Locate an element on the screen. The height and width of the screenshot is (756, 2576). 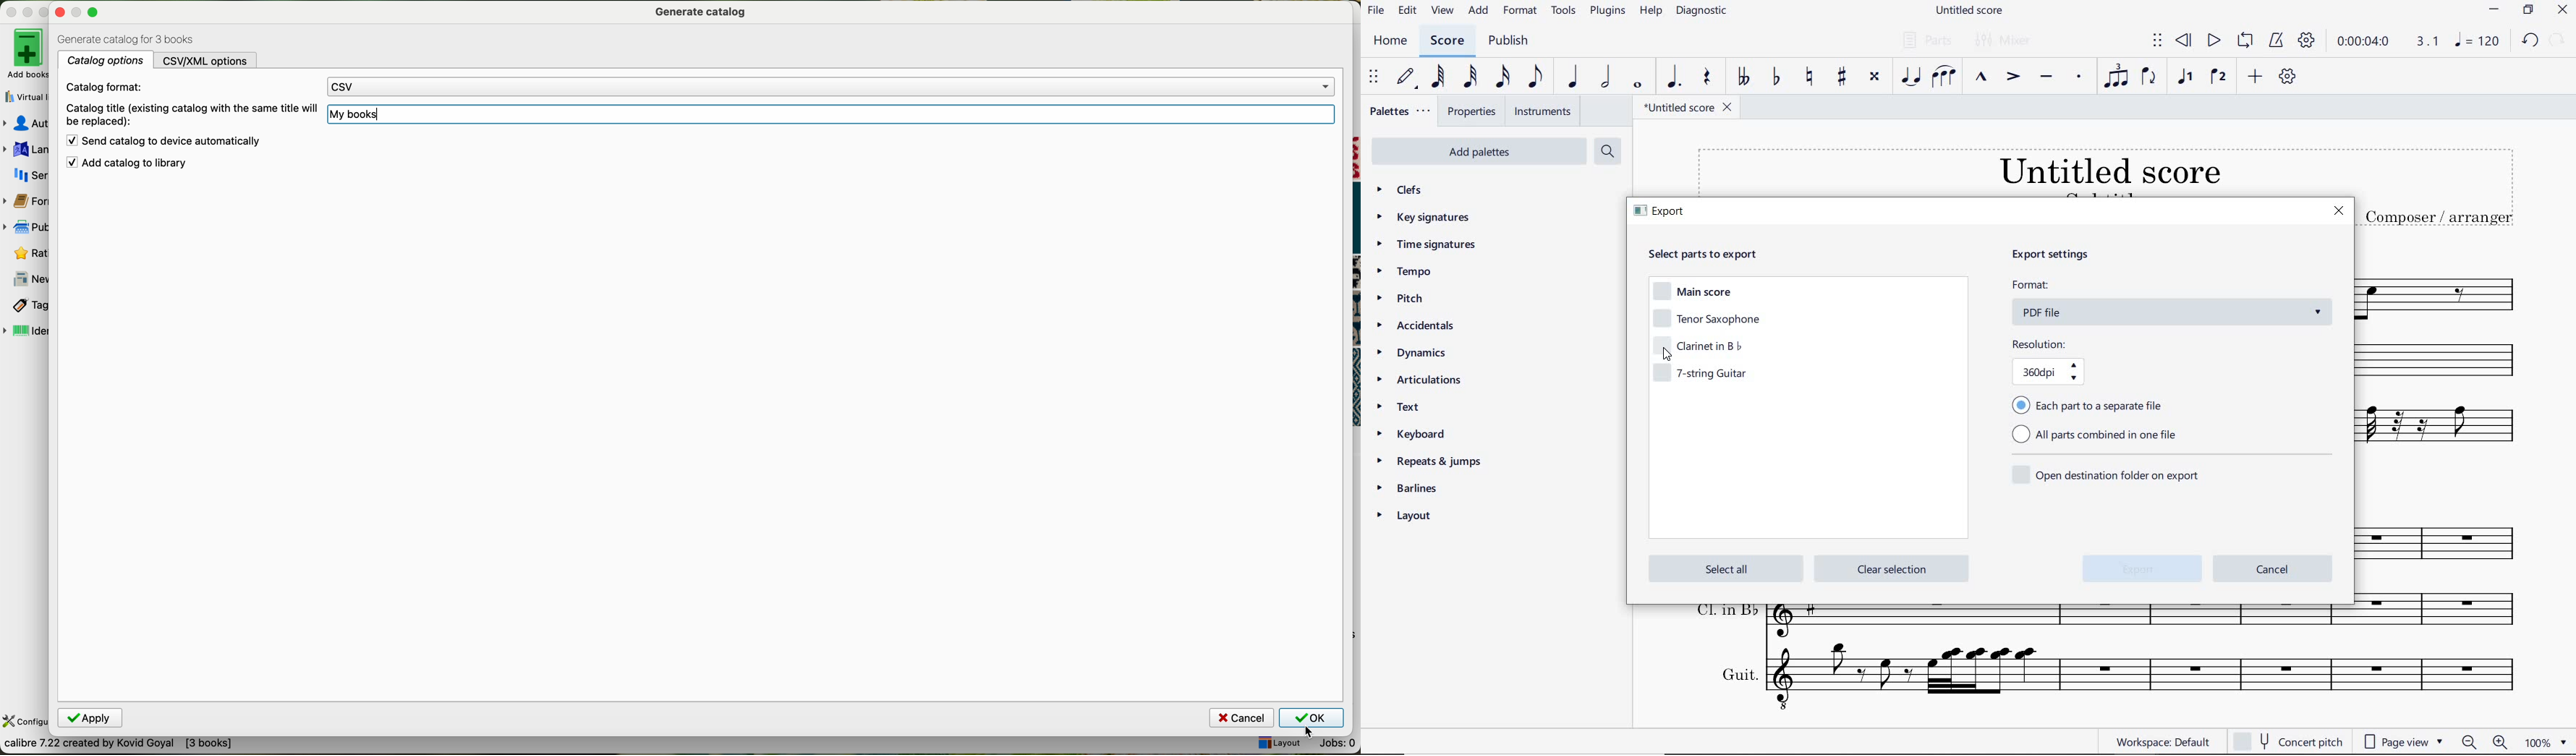
VOICE 1 is located at coordinates (2186, 77).